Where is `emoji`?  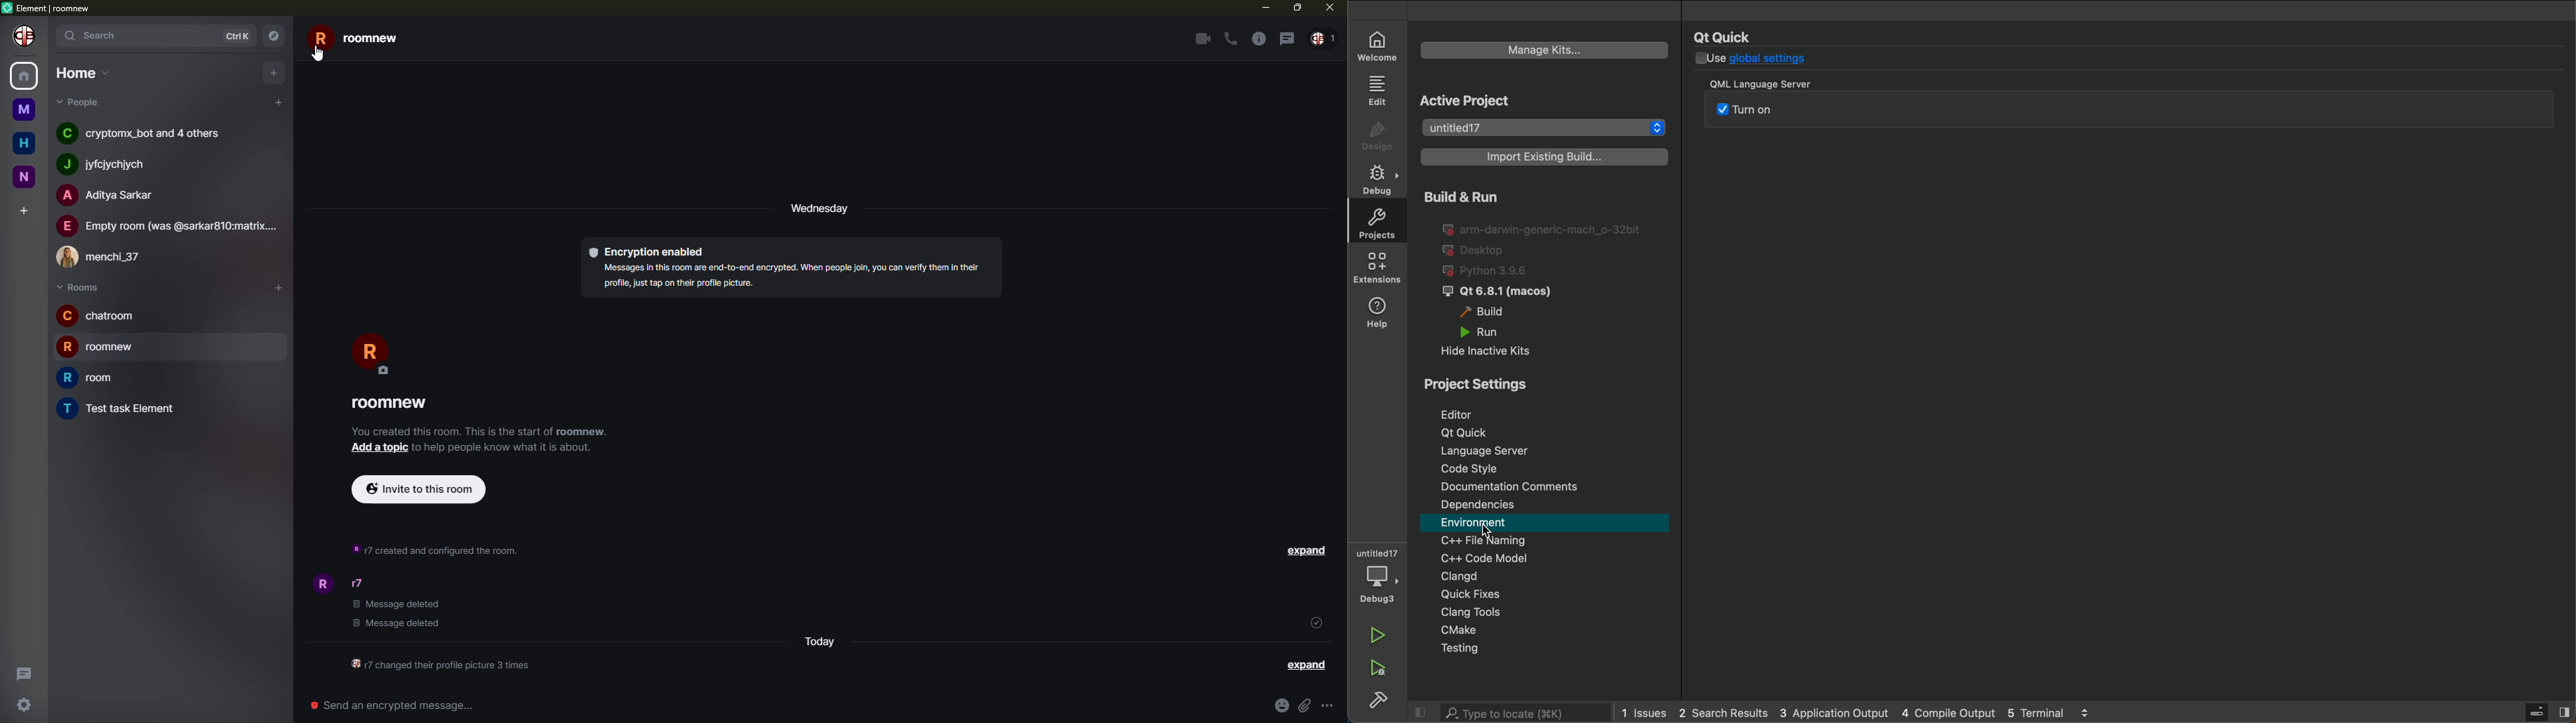 emoji is located at coordinates (1281, 705).